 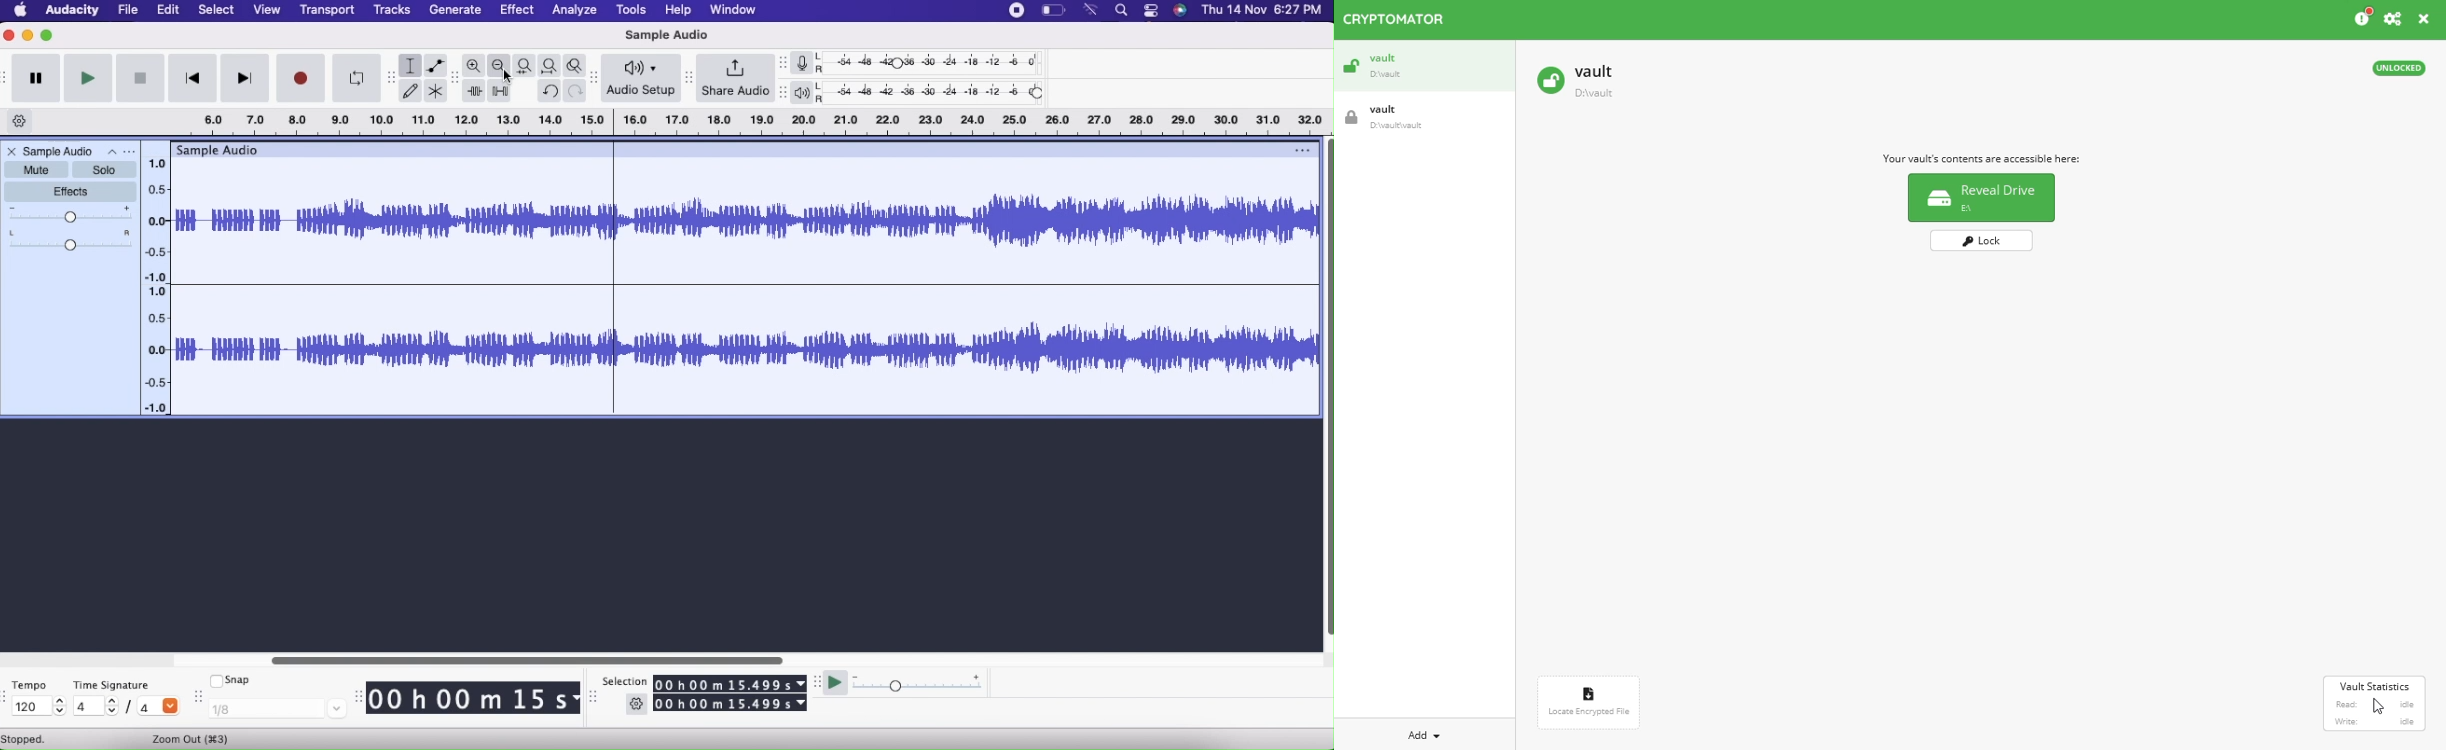 I want to click on battery, so click(x=1054, y=13).